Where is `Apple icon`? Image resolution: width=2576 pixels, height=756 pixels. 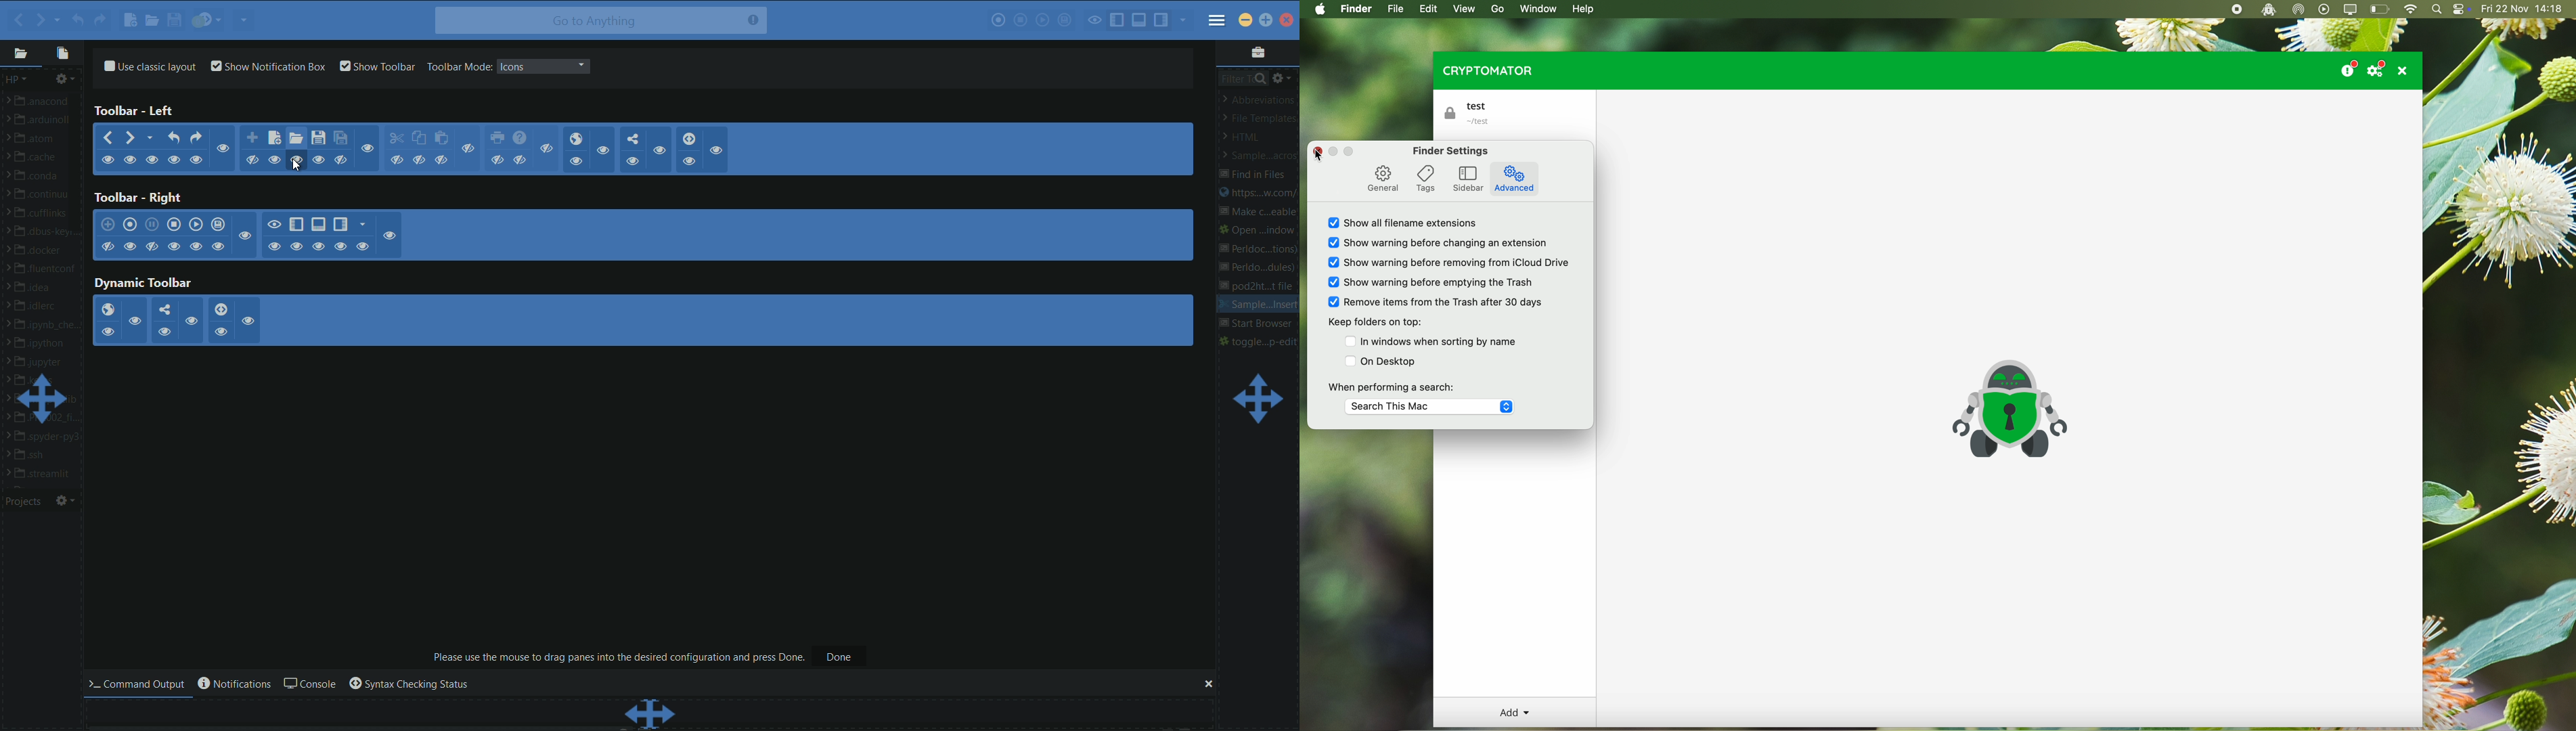
Apple icon is located at coordinates (1317, 9).